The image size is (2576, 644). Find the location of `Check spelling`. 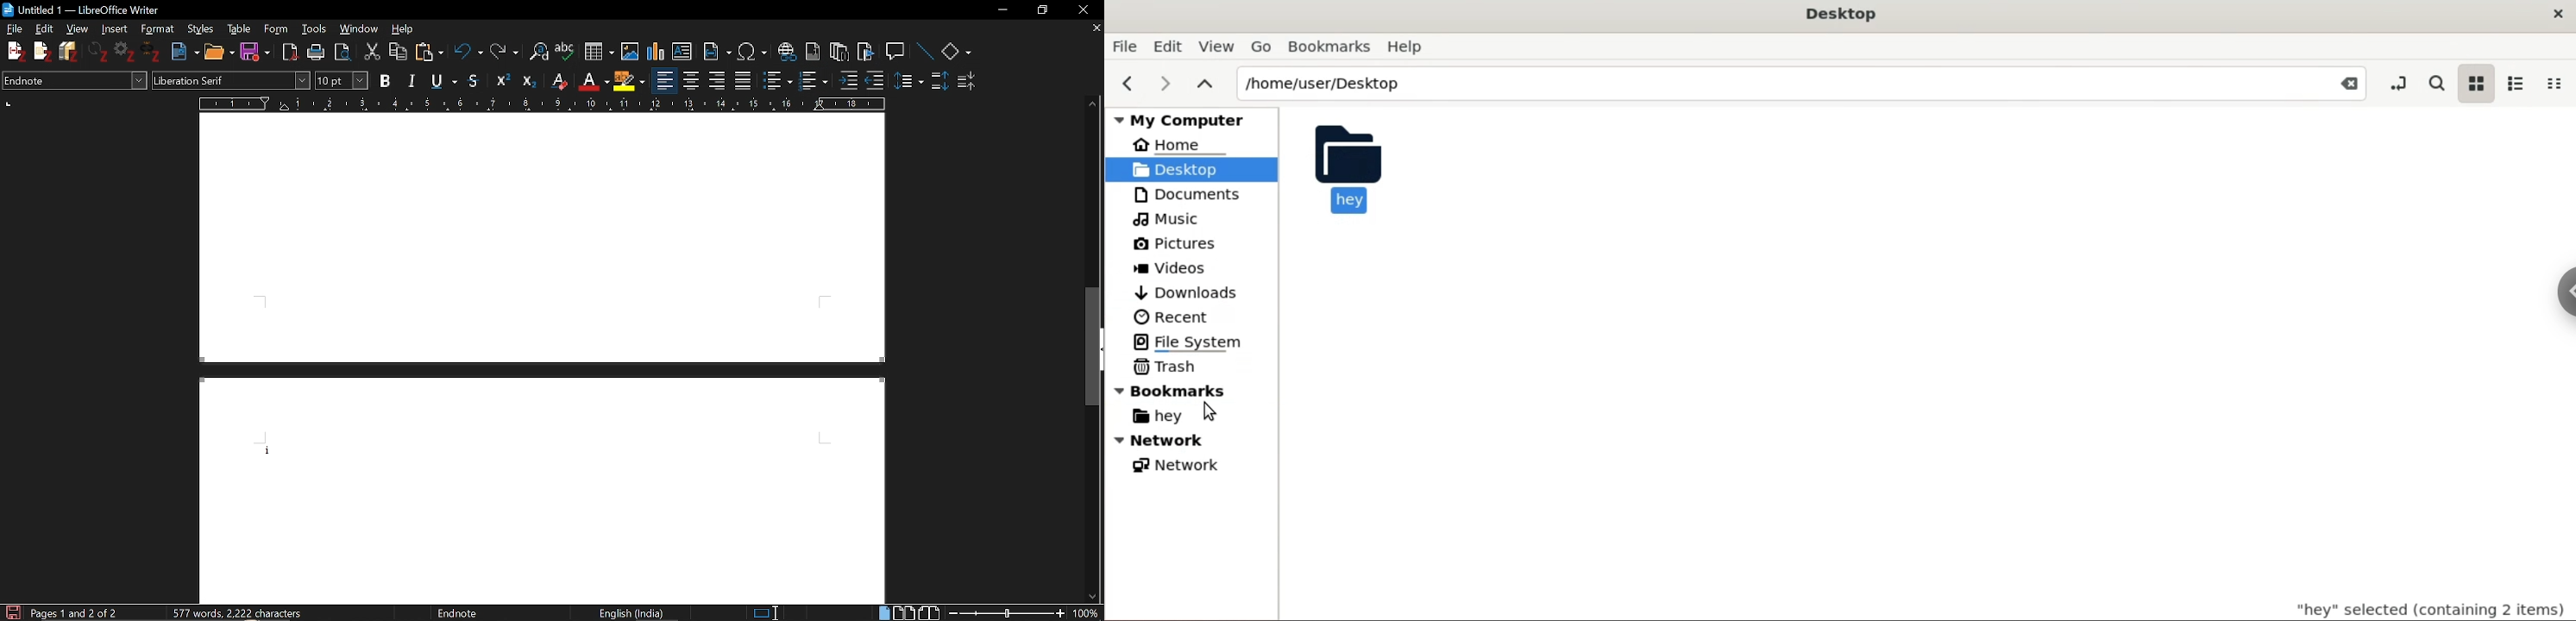

Check spelling is located at coordinates (566, 53).